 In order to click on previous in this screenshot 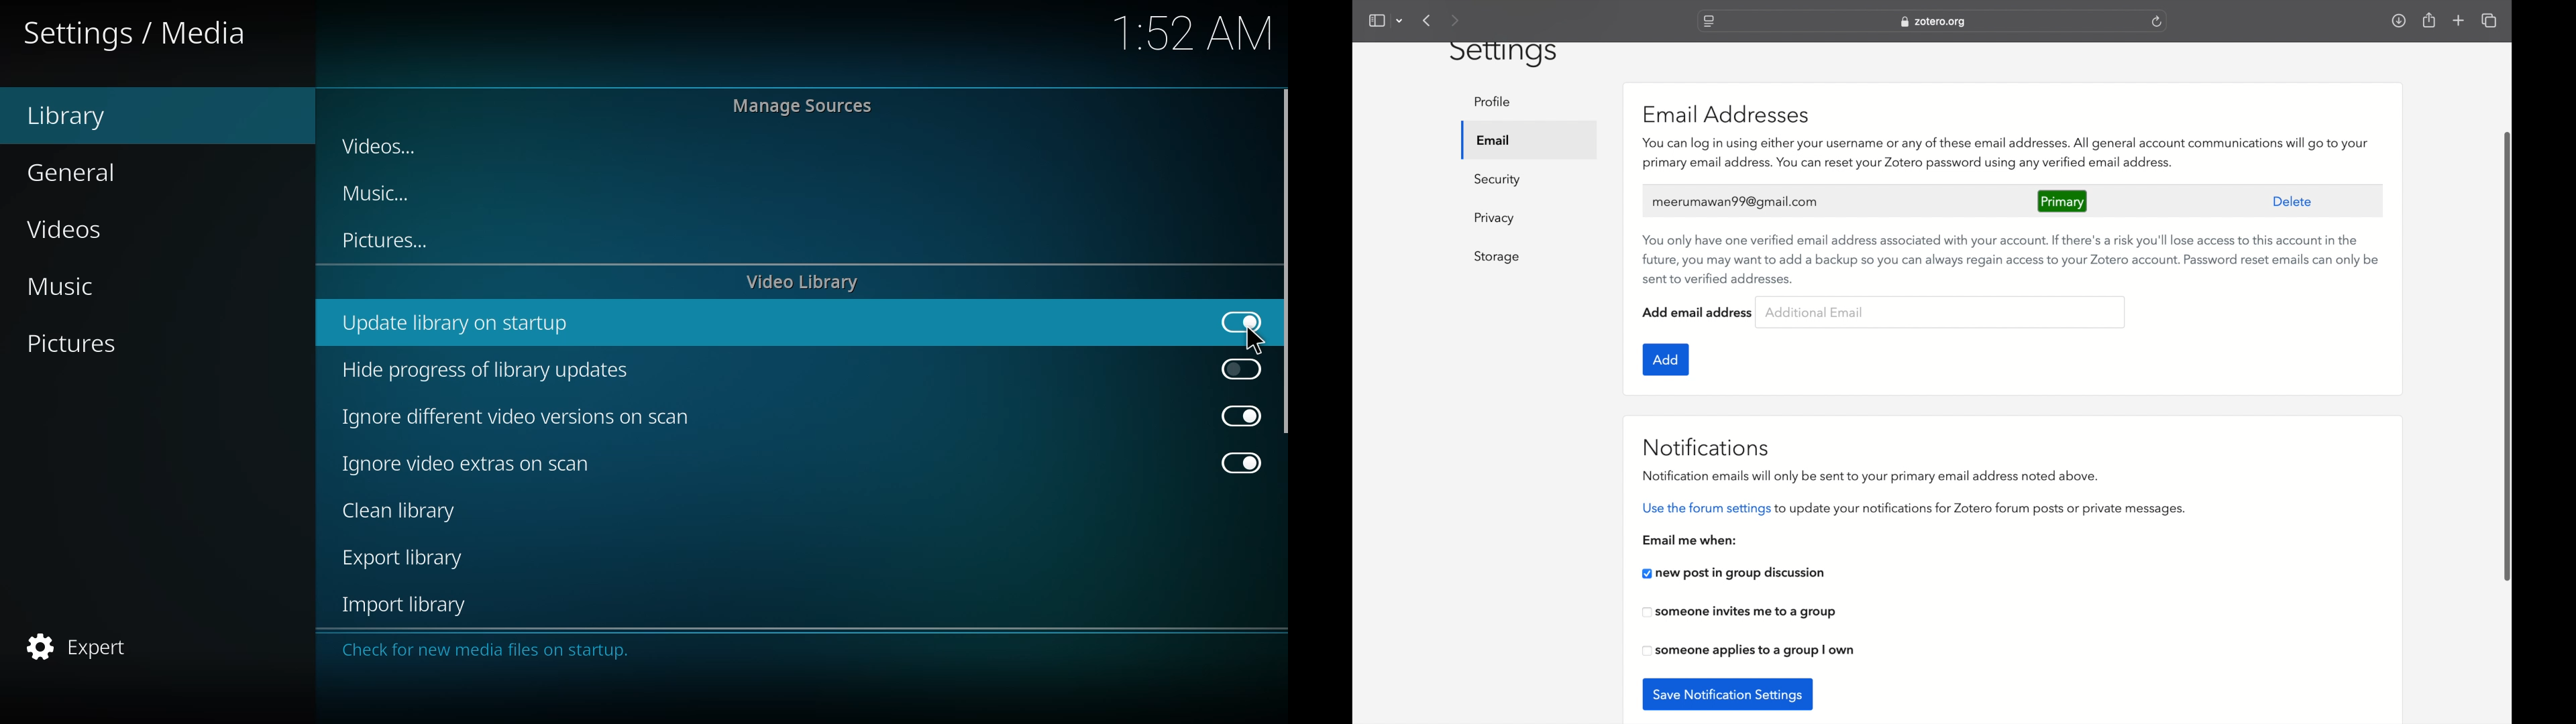, I will do `click(1428, 20)`.